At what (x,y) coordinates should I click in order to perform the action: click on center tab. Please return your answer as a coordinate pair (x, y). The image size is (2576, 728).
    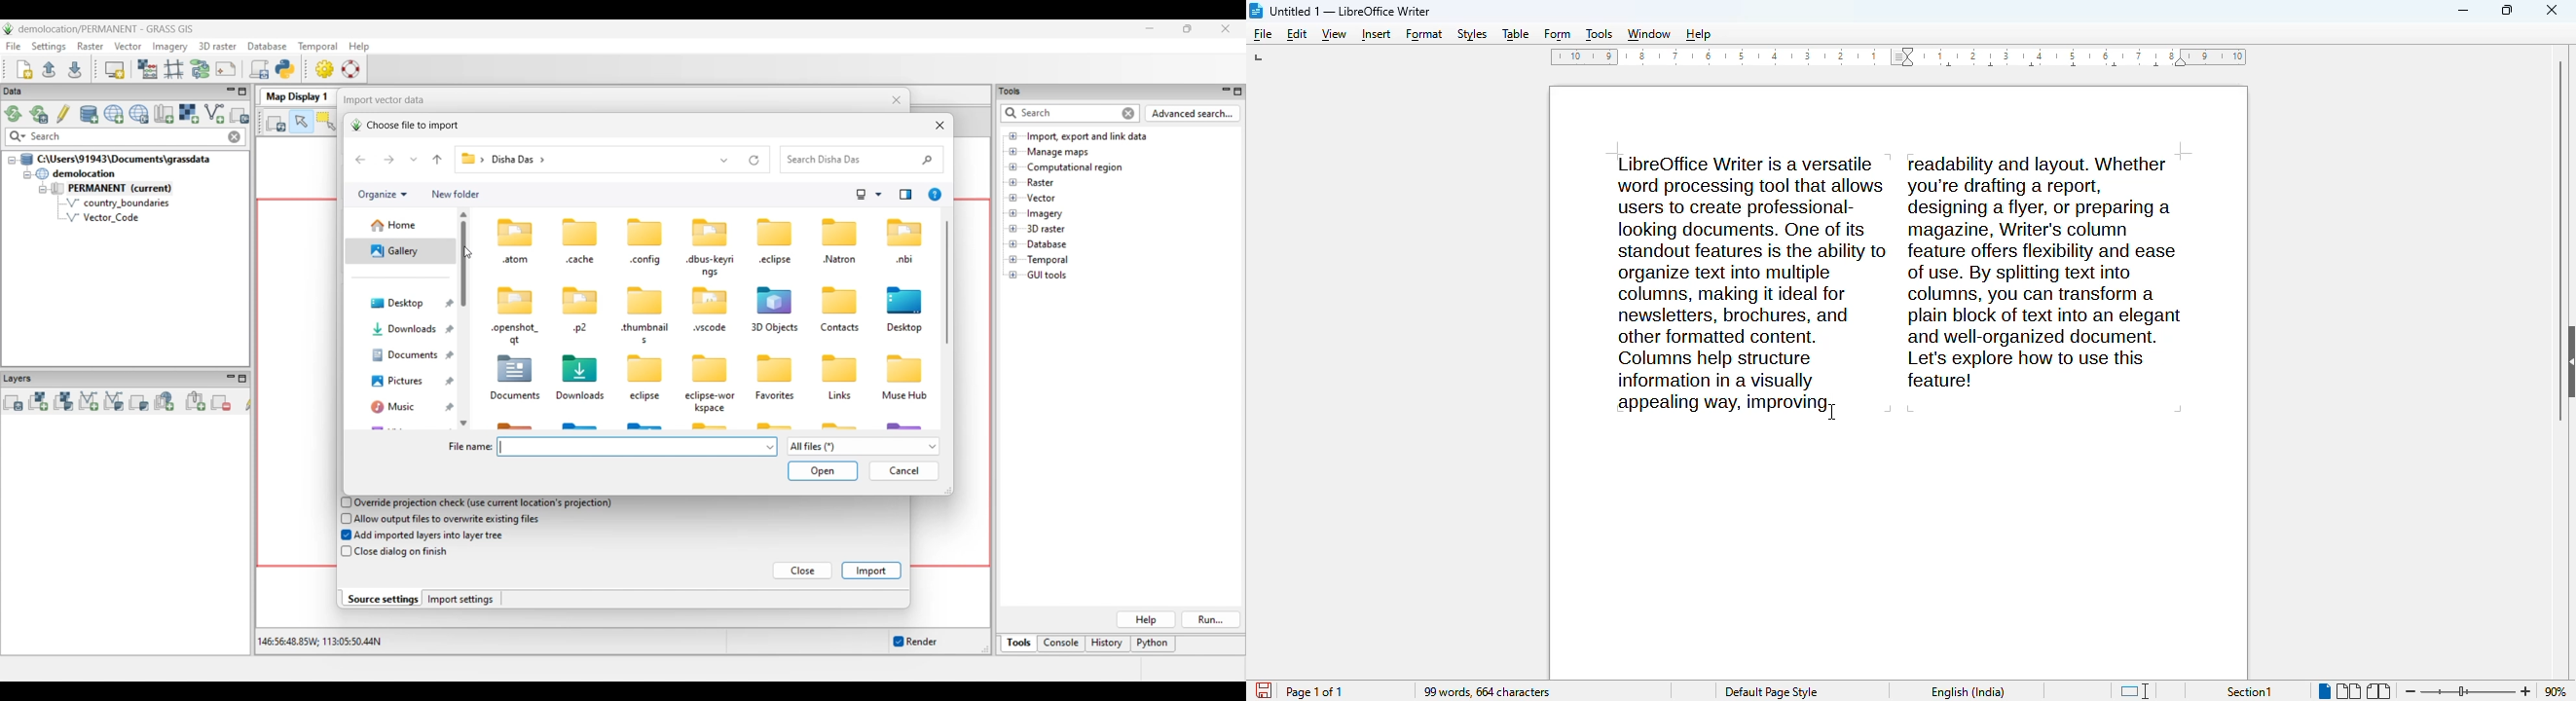
    Looking at the image, I should click on (1991, 66).